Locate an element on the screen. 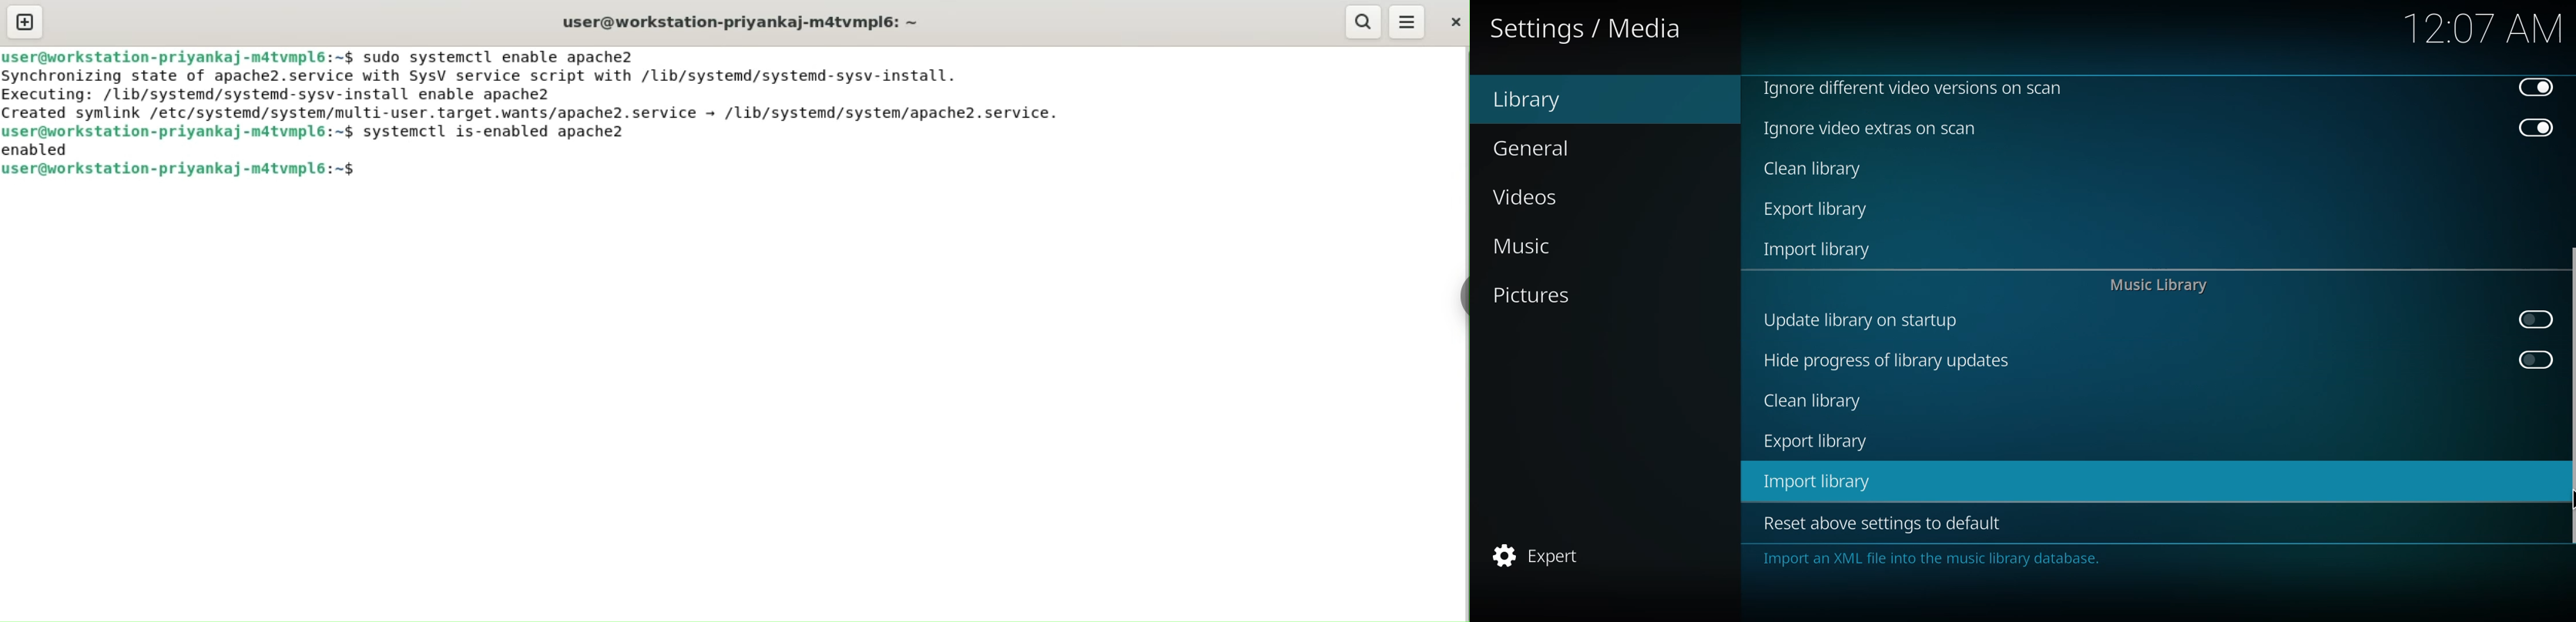 This screenshot has width=2576, height=644. expert is located at coordinates (1536, 556).